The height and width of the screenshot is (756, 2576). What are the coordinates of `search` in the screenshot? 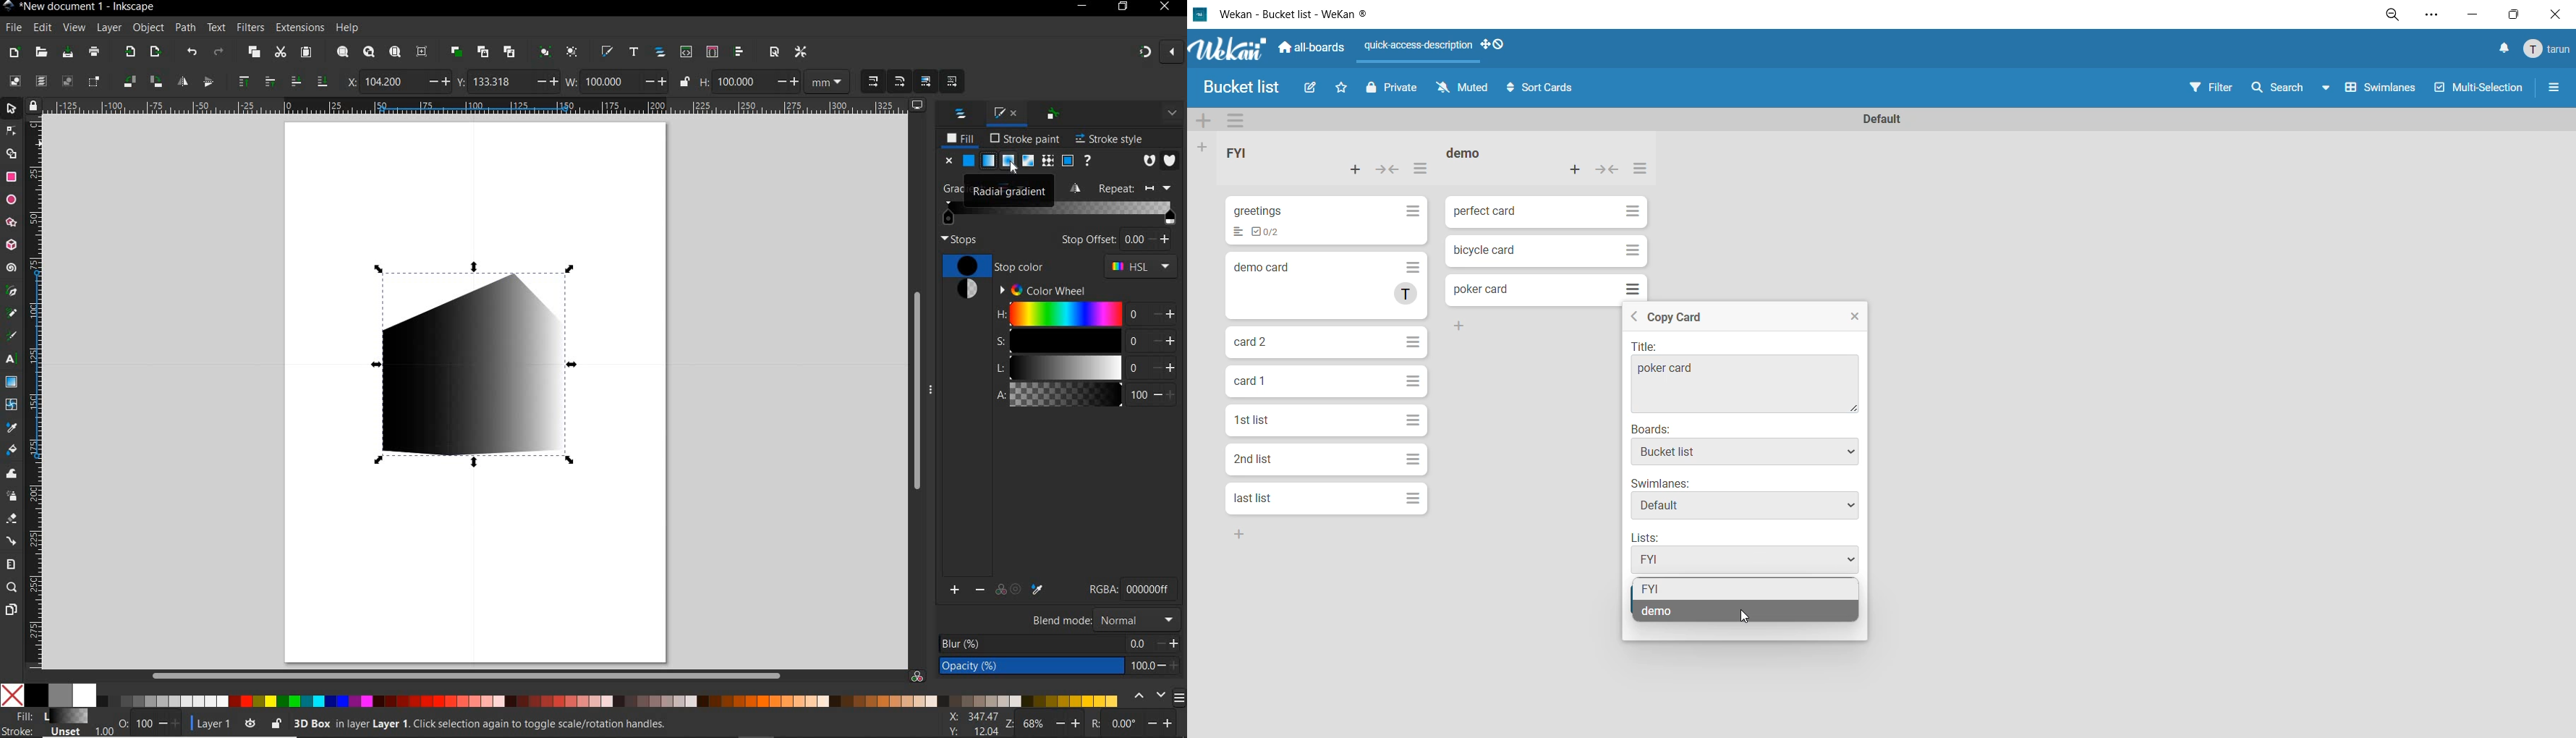 It's located at (2295, 86).